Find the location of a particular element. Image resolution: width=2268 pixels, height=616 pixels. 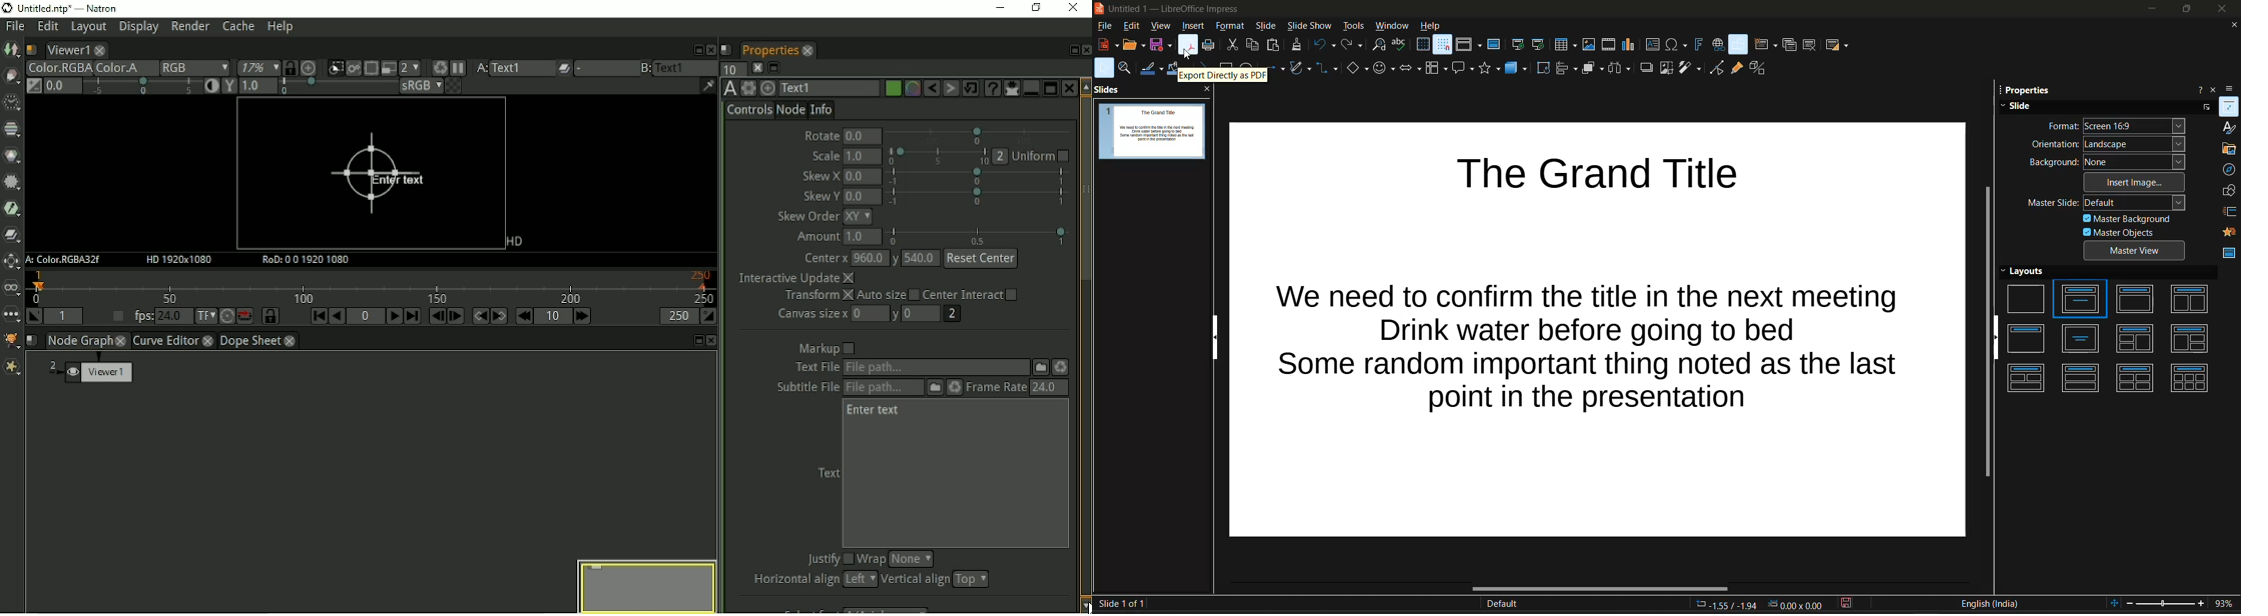

flowchart is located at coordinates (1436, 70).